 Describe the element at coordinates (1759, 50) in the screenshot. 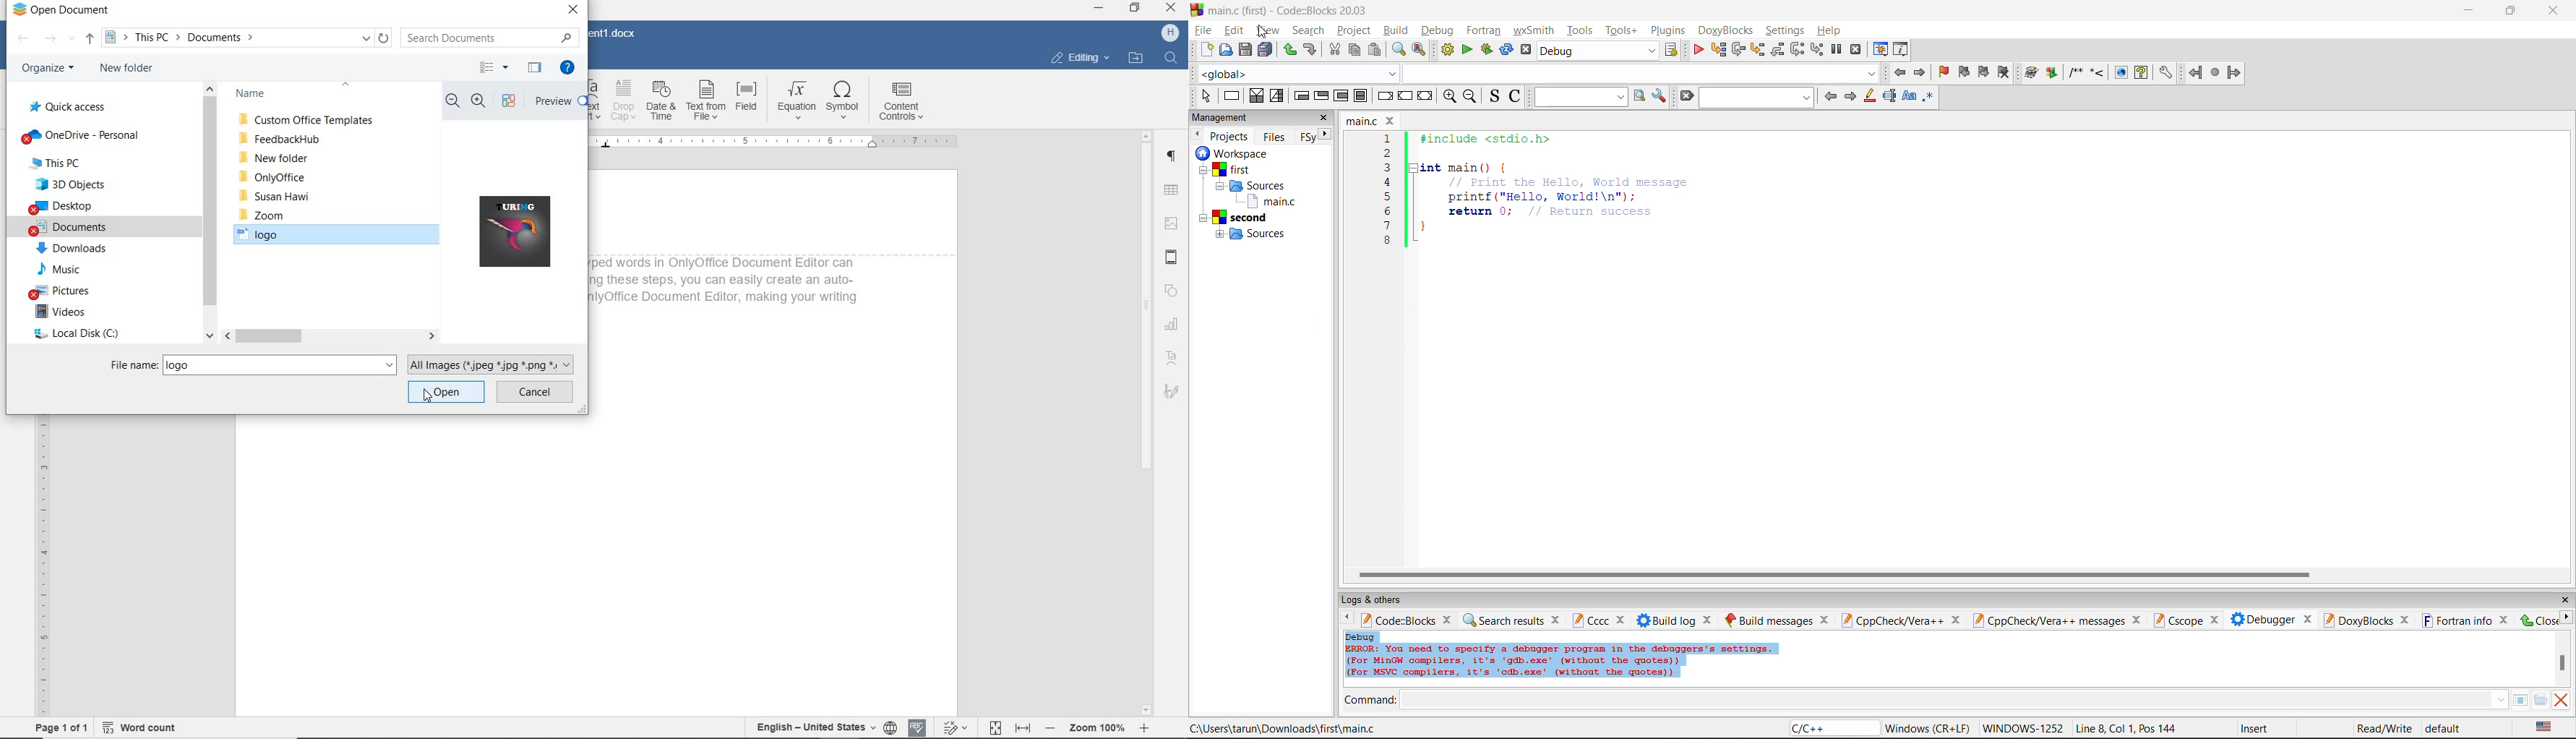

I see `step into` at that location.